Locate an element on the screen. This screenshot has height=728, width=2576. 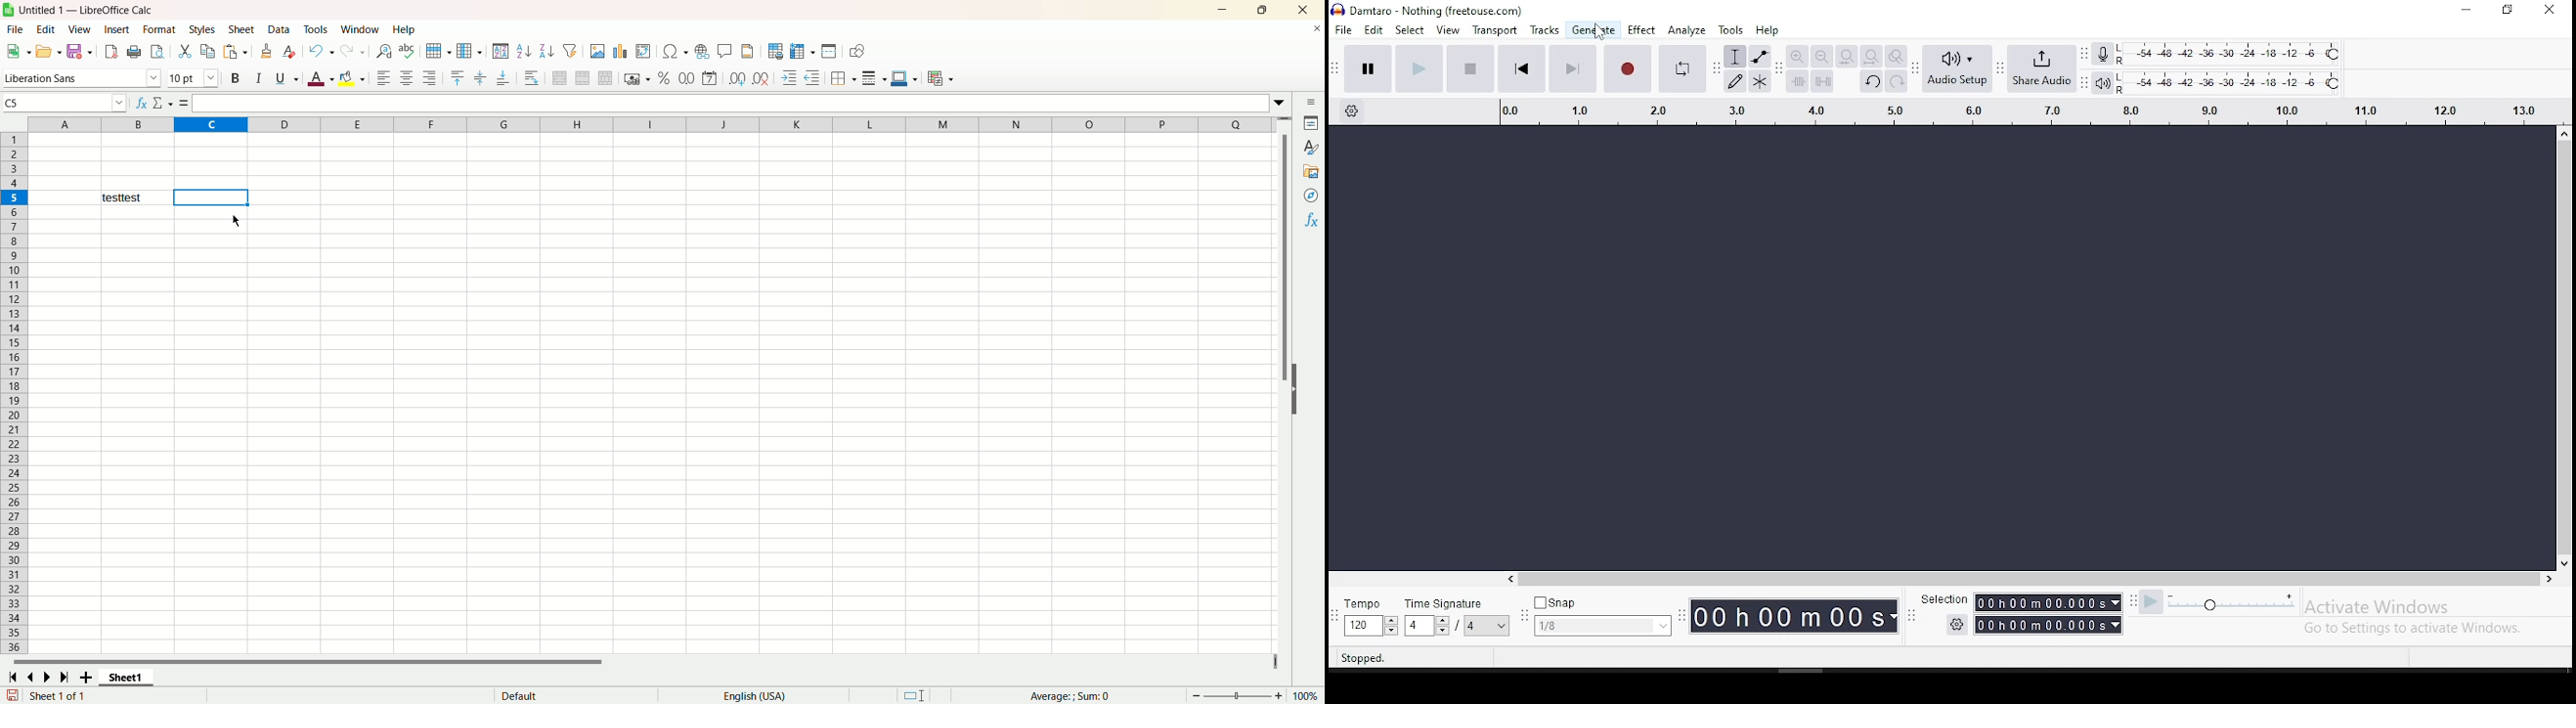
help is located at coordinates (402, 30).